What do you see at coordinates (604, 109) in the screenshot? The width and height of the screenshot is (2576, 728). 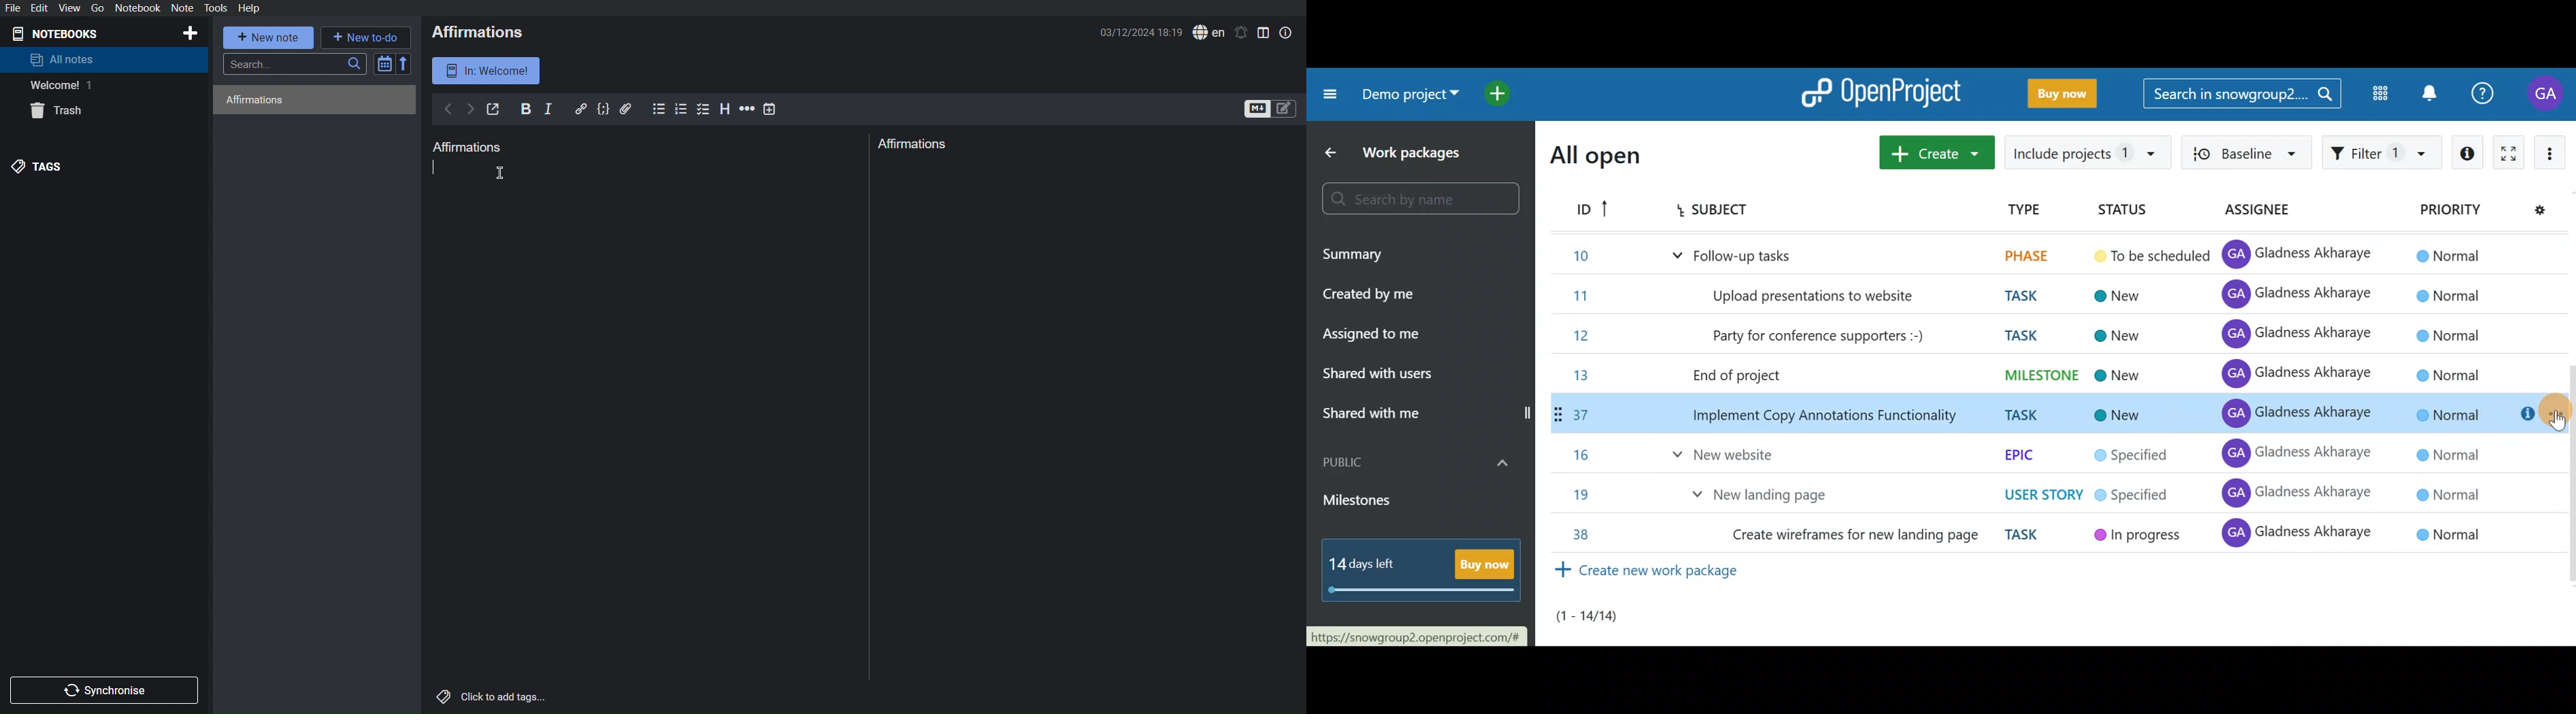 I see `Code` at bounding box center [604, 109].